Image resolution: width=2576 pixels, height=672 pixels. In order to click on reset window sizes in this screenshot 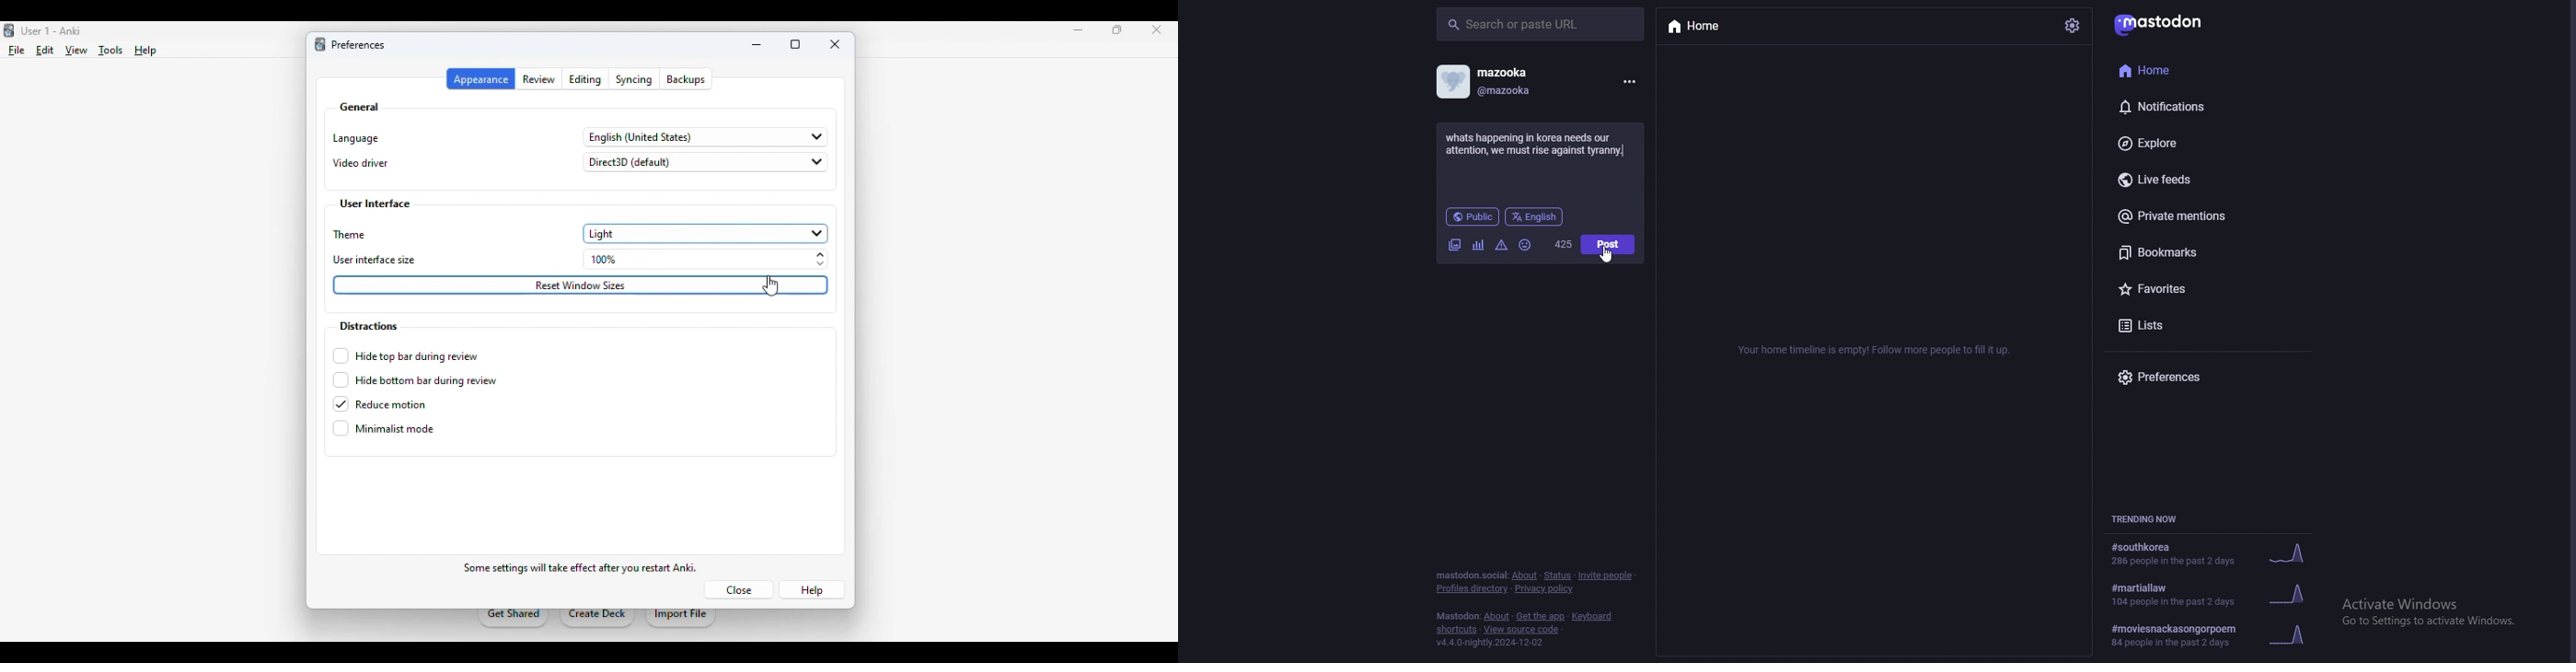, I will do `click(581, 285)`.